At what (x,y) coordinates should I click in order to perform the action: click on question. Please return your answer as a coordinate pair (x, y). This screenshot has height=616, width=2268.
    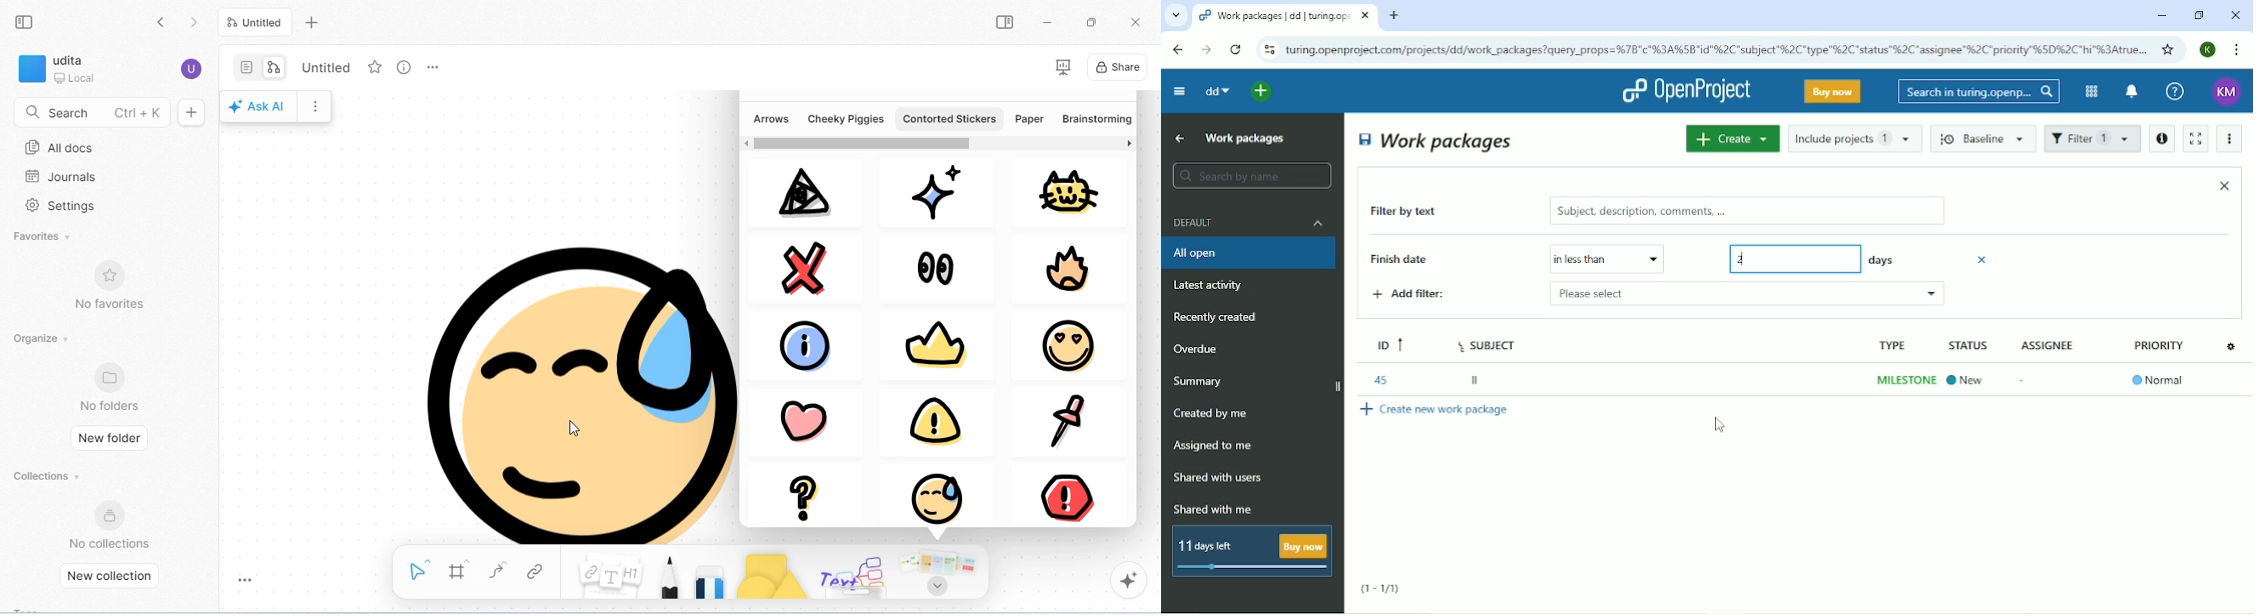
    Looking at the image, I should click on (807, 496).